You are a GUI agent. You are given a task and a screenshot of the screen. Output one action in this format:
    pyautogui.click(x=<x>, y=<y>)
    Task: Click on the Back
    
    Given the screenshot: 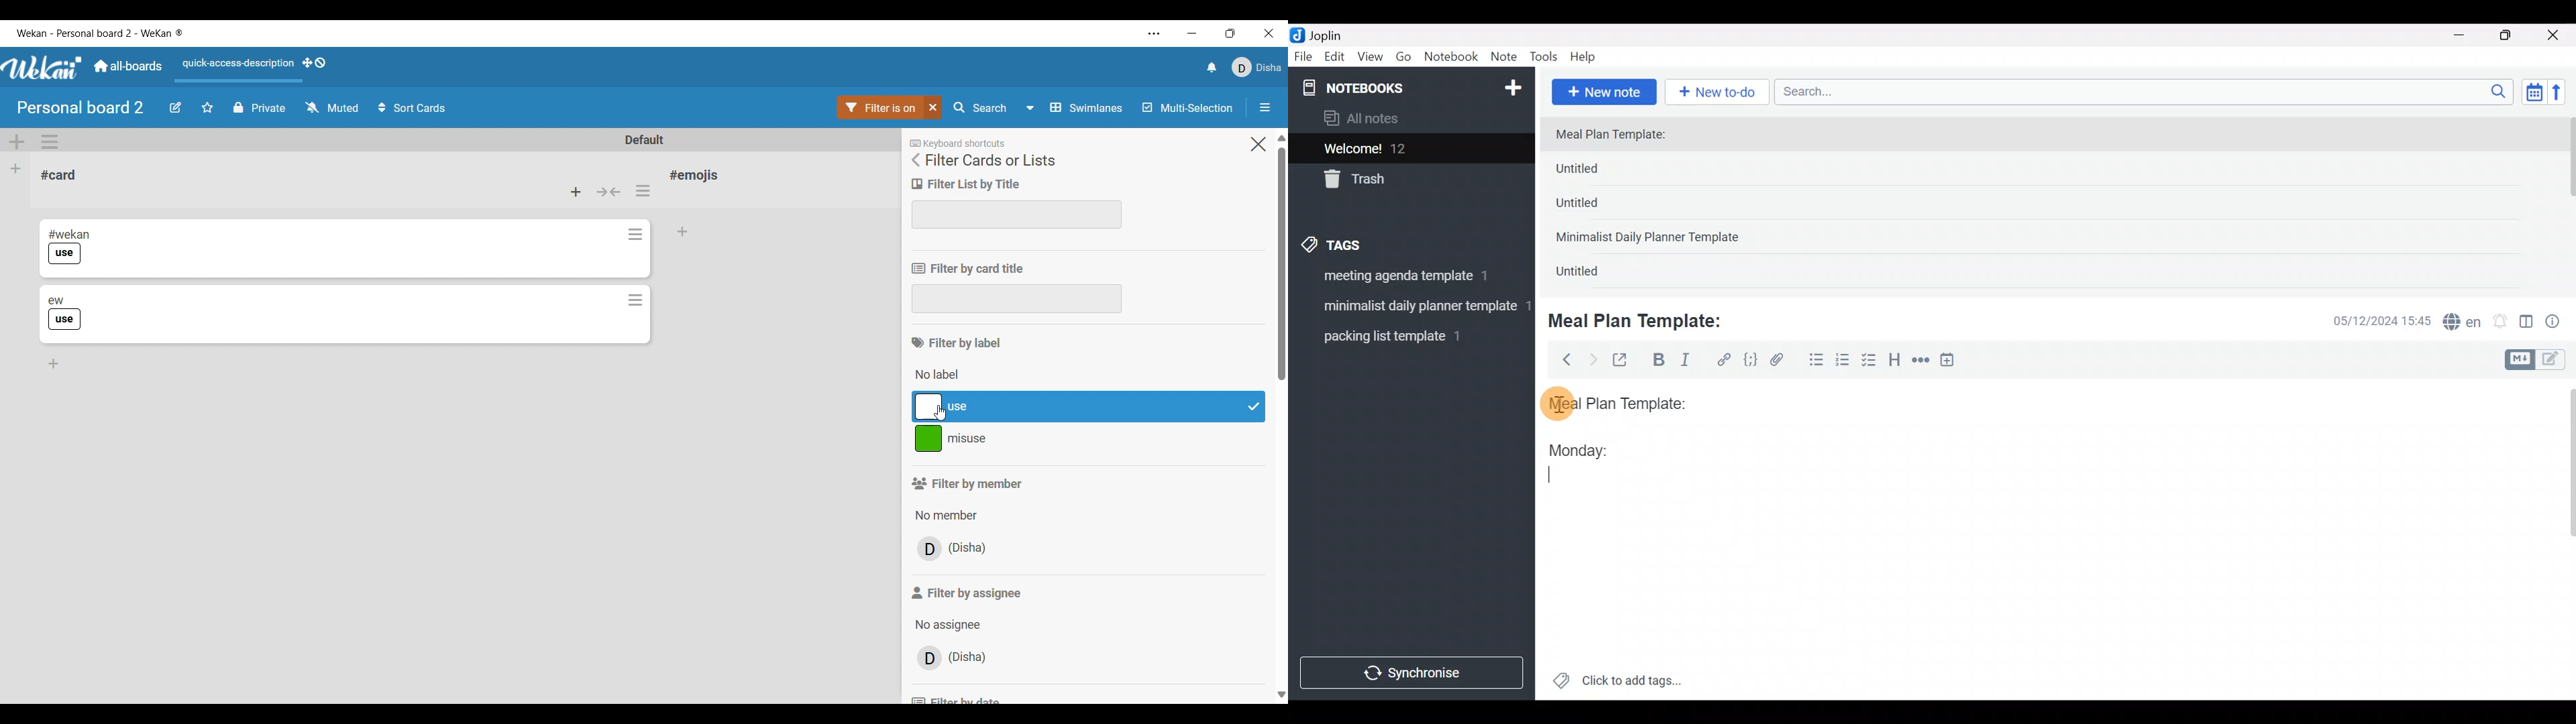 What is the action you would take?
    pyautogui.click(x=1561, y=359)
    